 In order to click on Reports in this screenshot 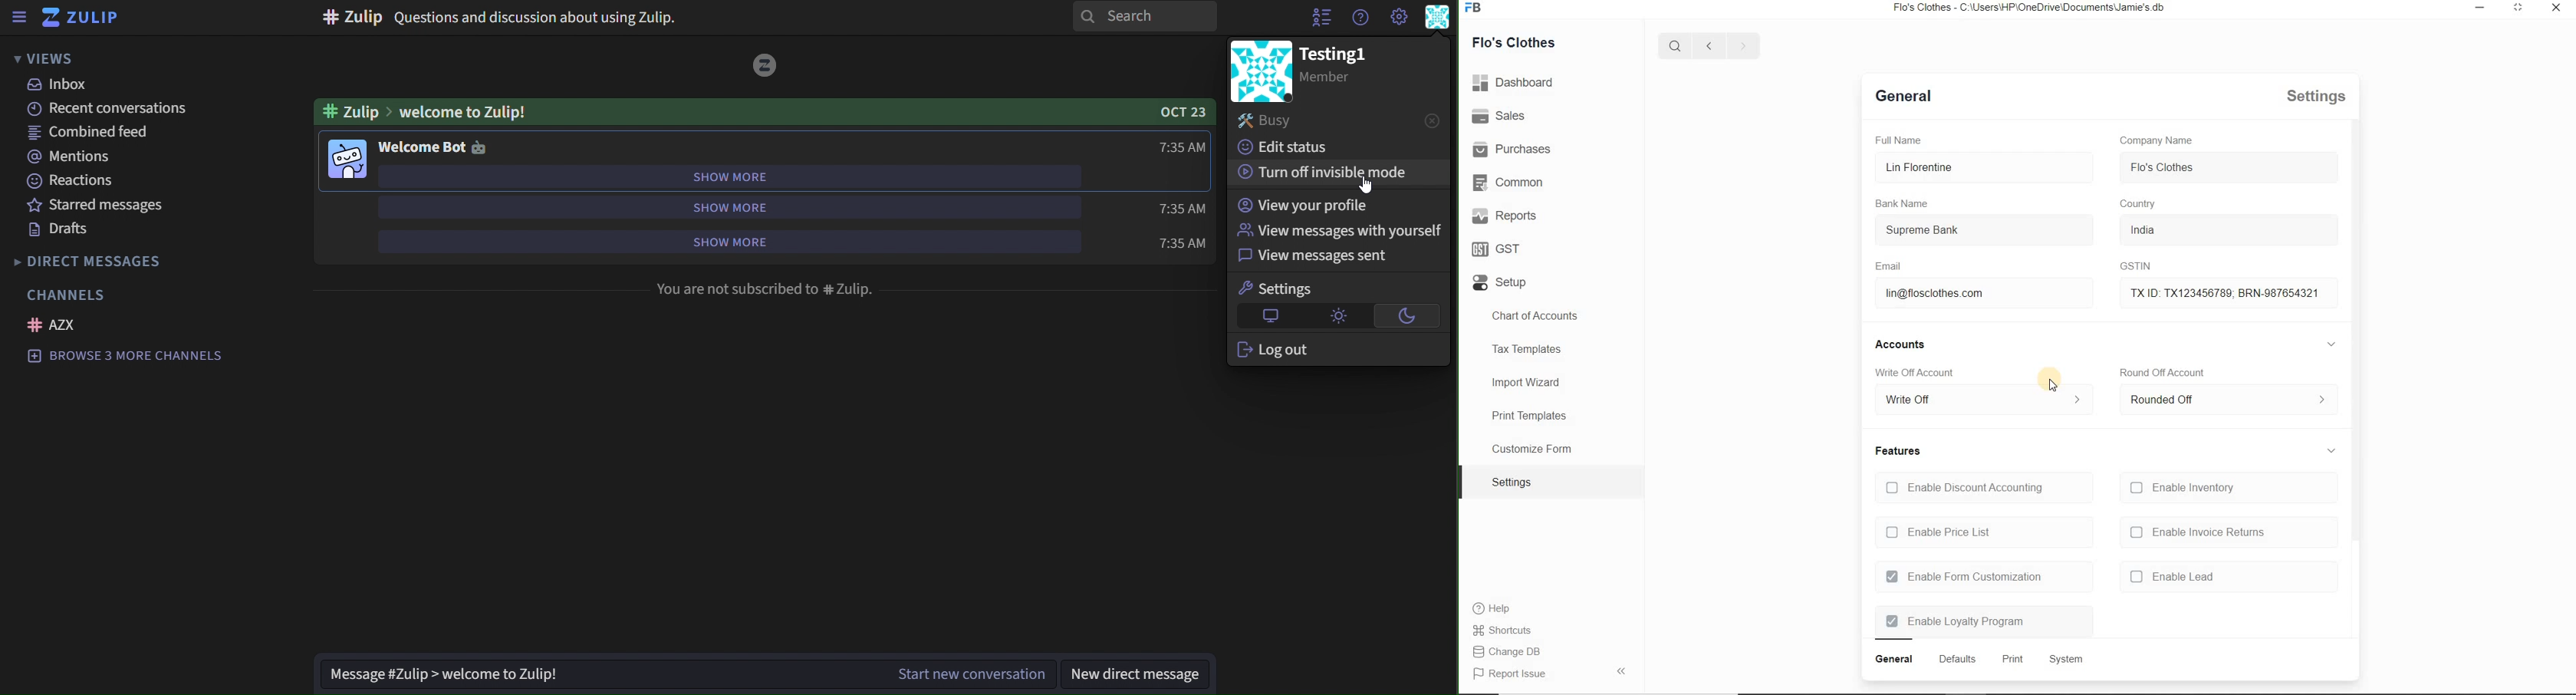, I will do `click(1503, 215)`.